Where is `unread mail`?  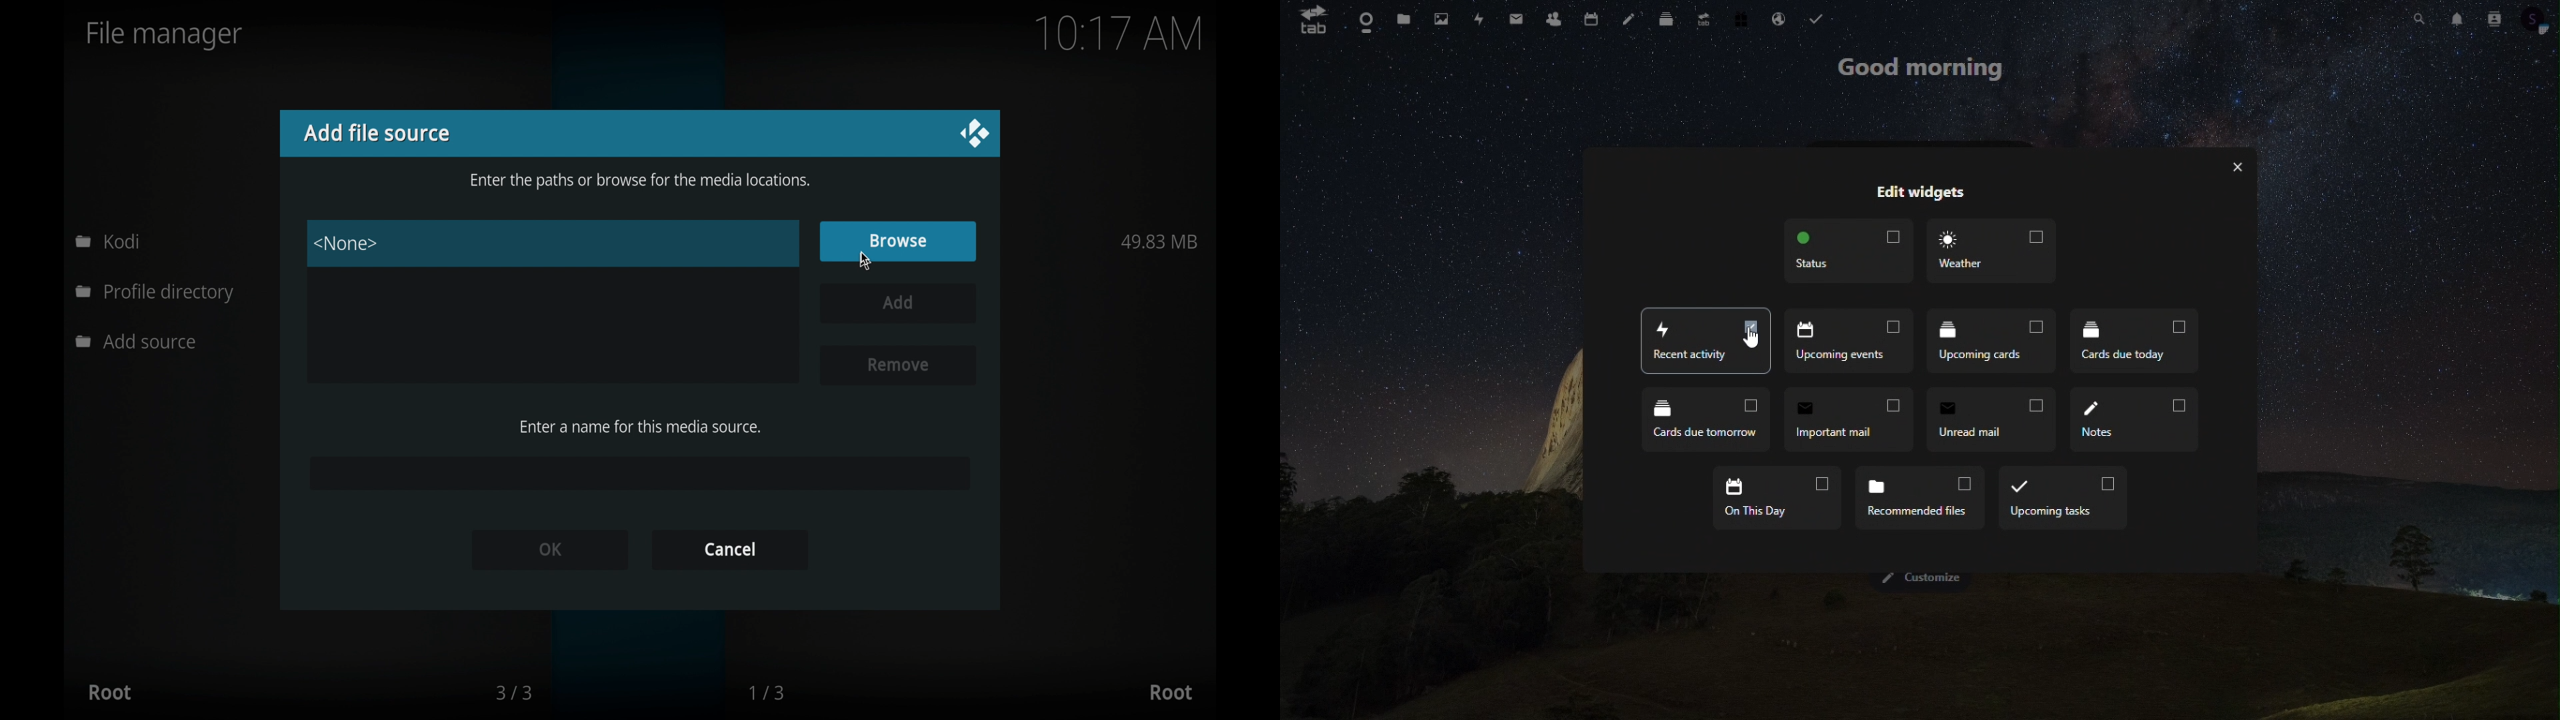
unread mail is located at coordinates (1993, 420).